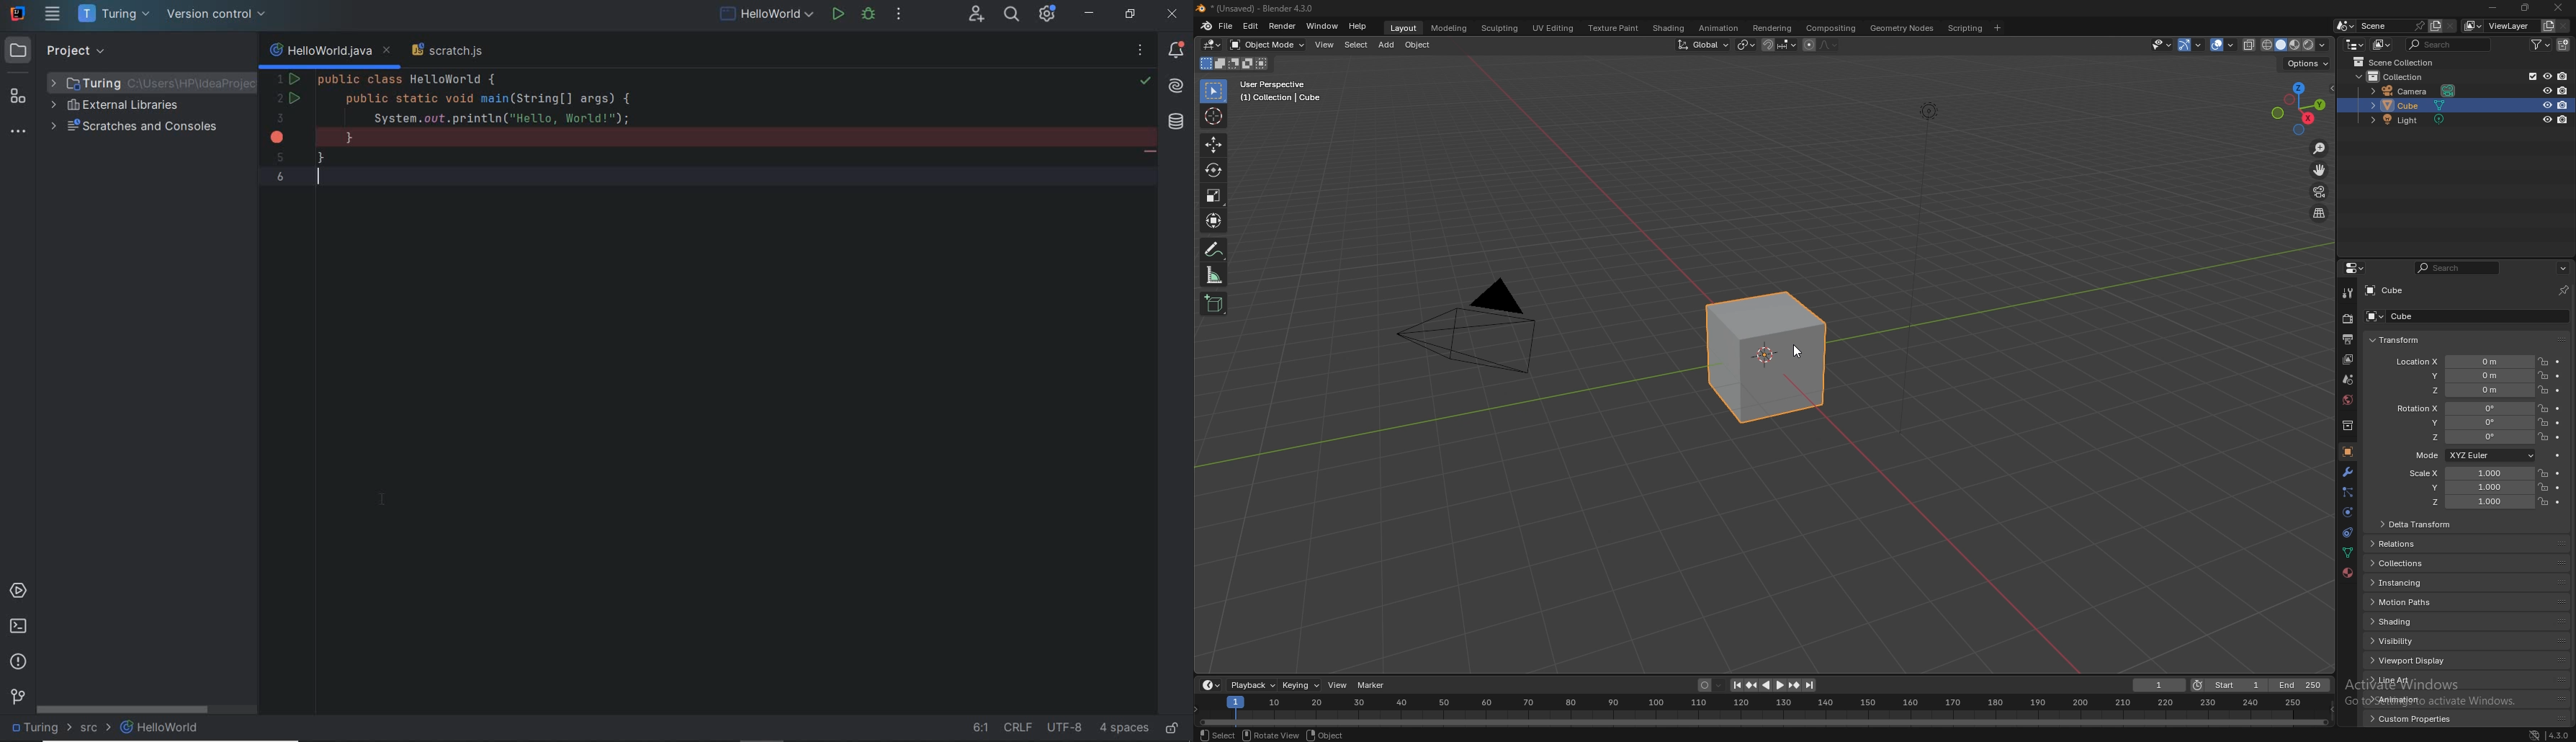  What do you see at coordinates (1124, 726) in the screenshot?
I see `indent` at bounding box center [1124, 726].